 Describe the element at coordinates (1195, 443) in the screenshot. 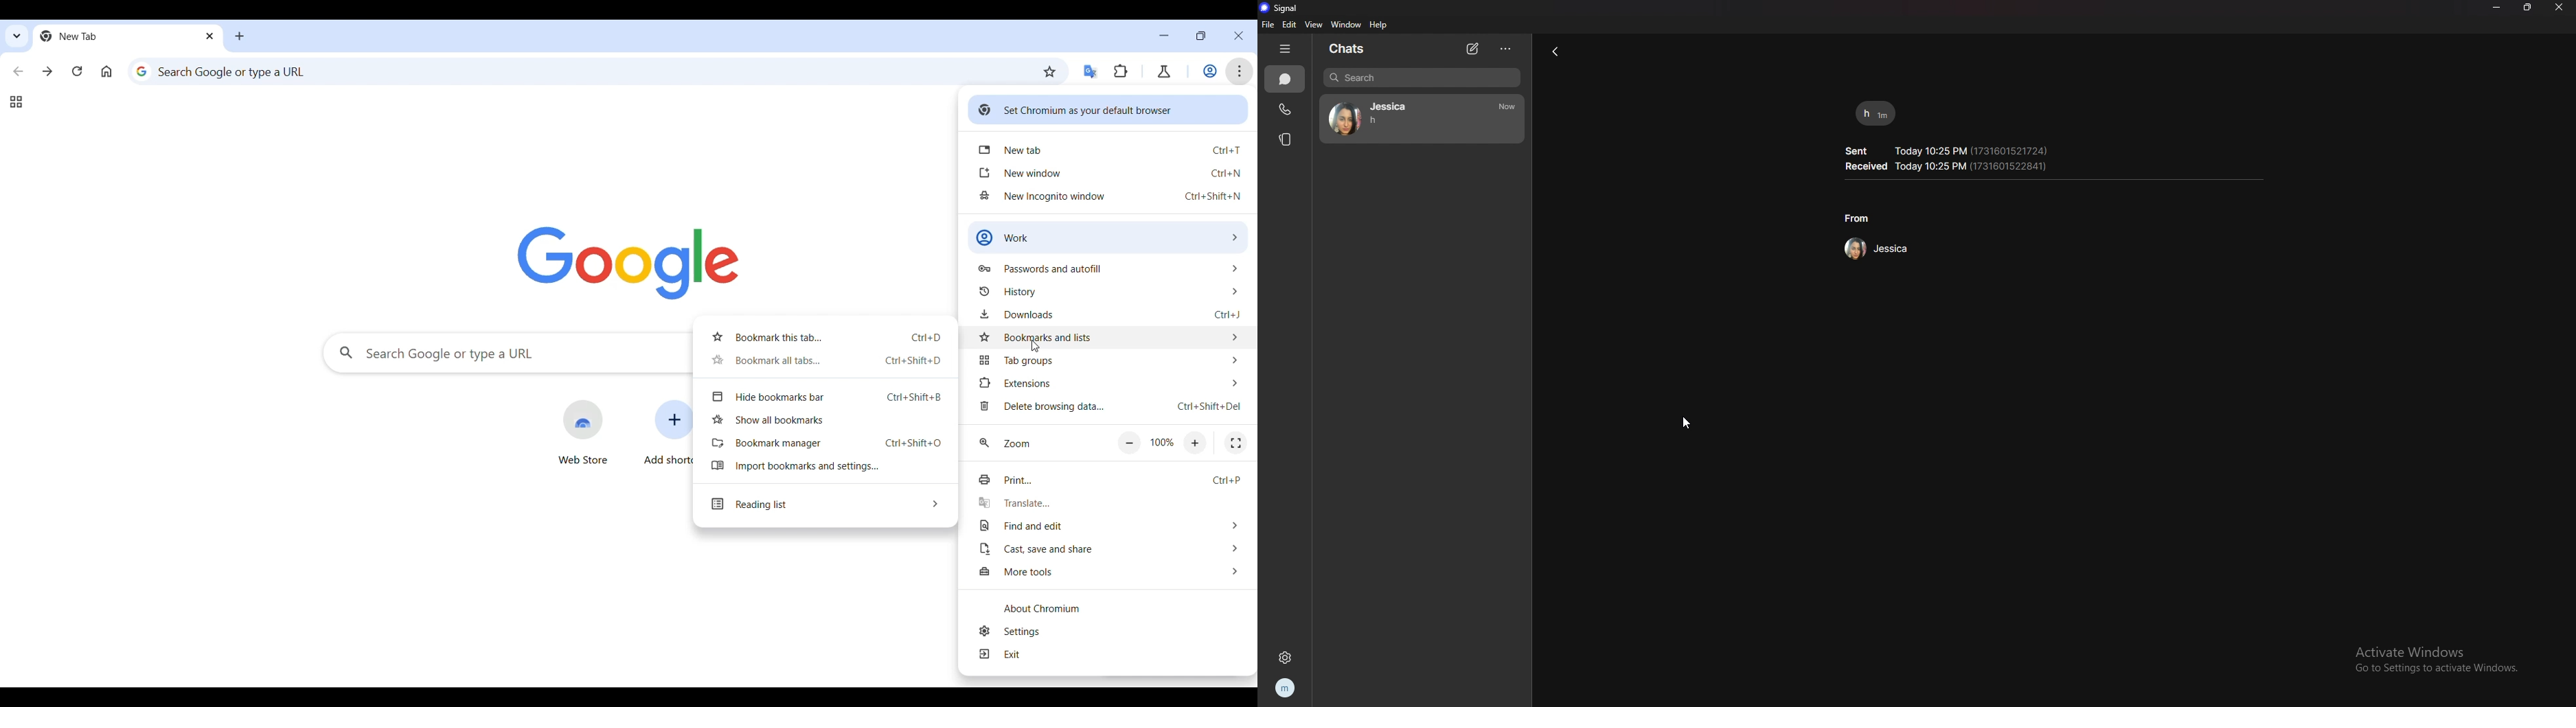

I see `Zoom in` at that location.